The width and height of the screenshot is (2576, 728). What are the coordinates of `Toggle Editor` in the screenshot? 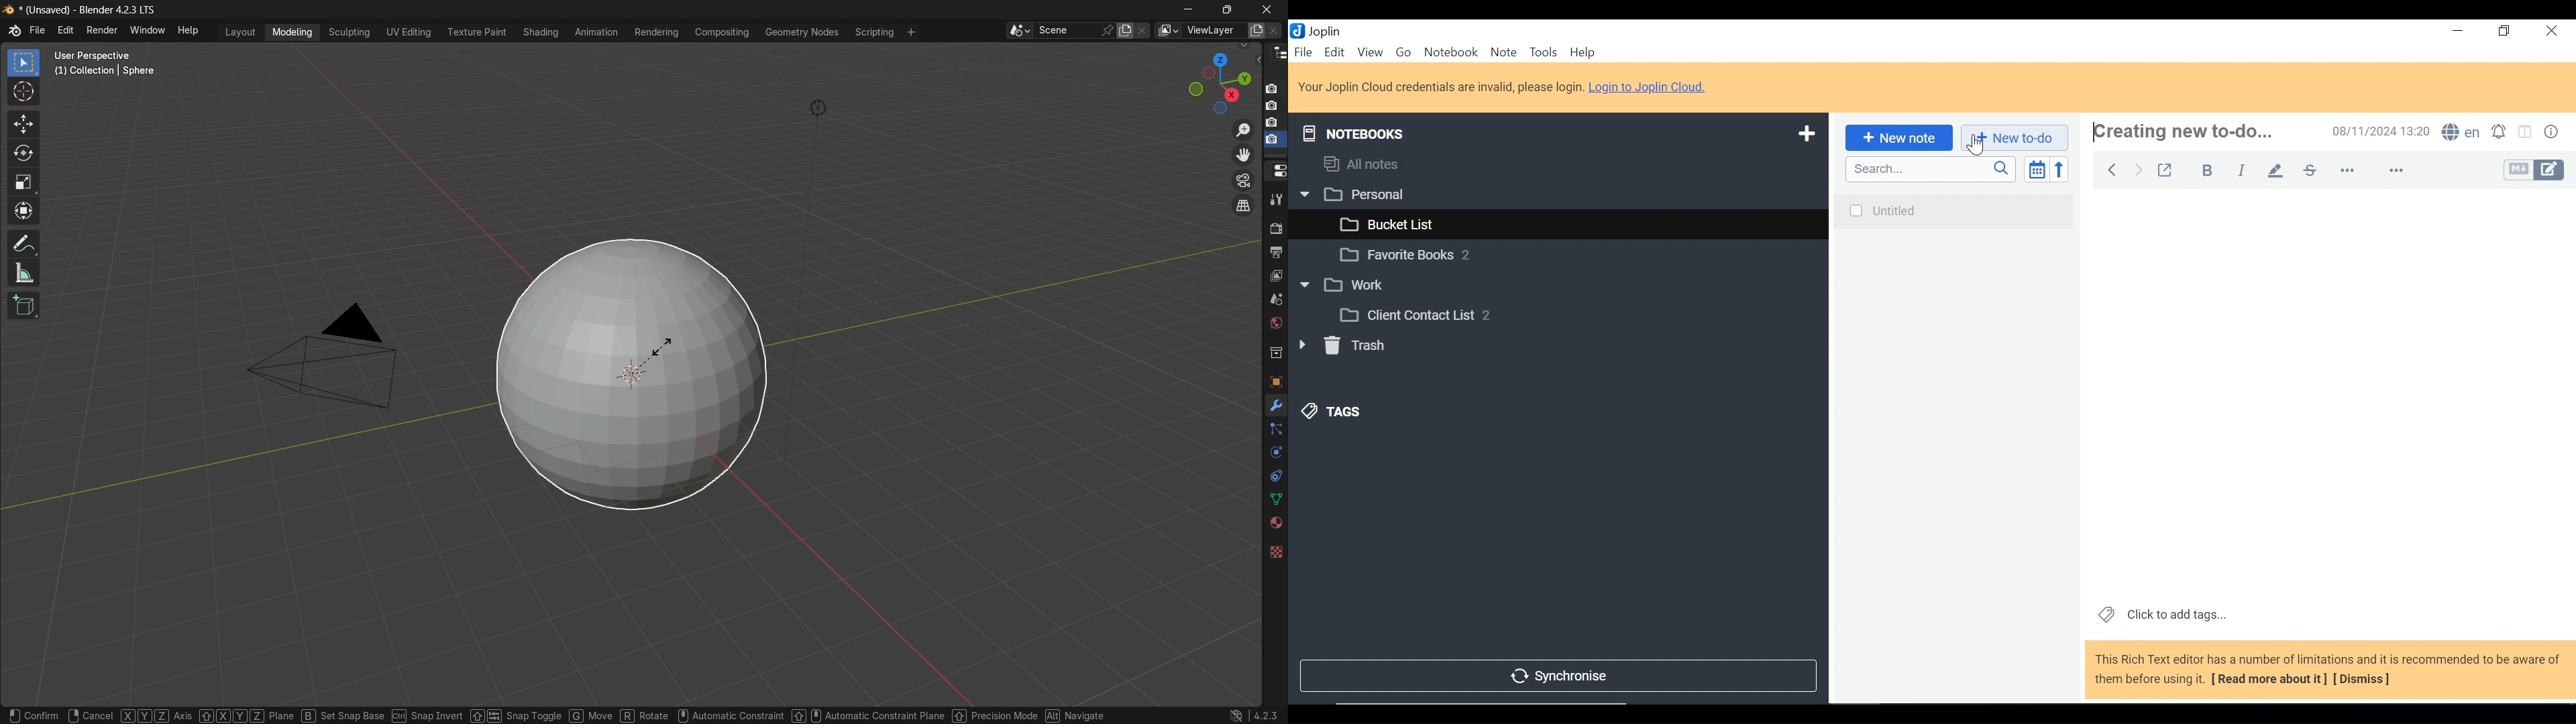 It's located at (2533, 171).